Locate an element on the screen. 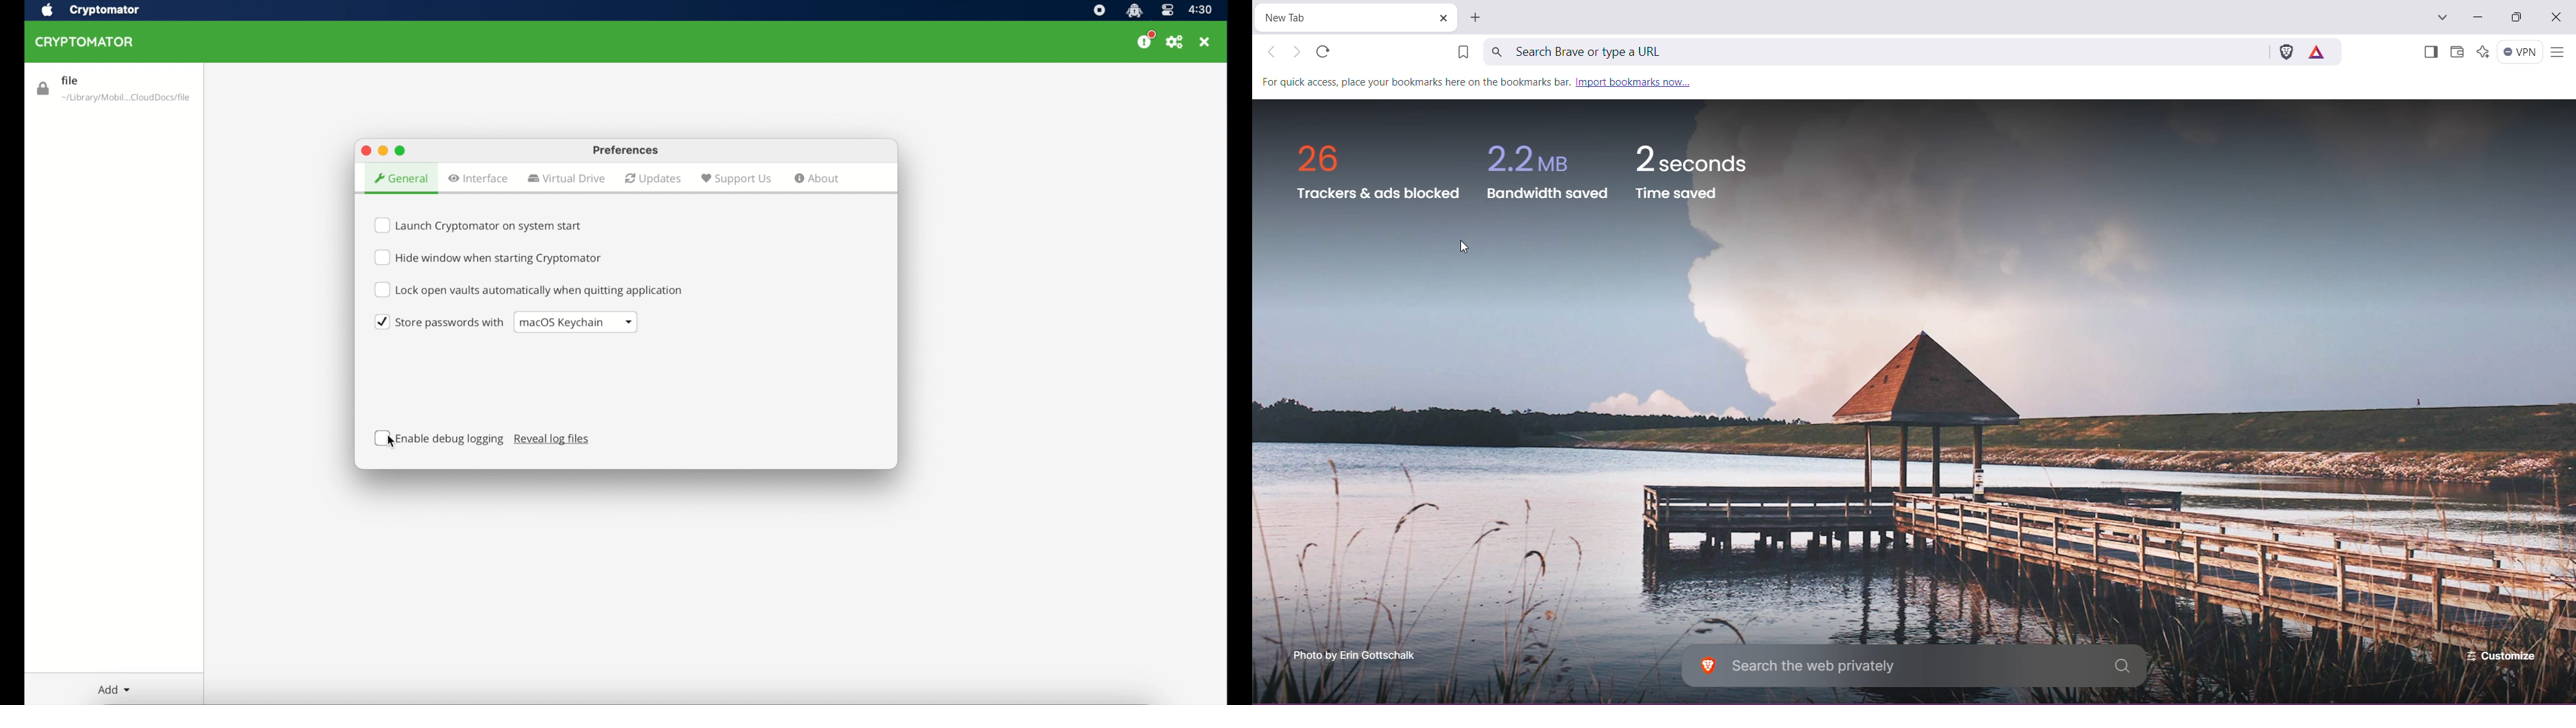  Brave Shields is located at coordinates (2288, 52).